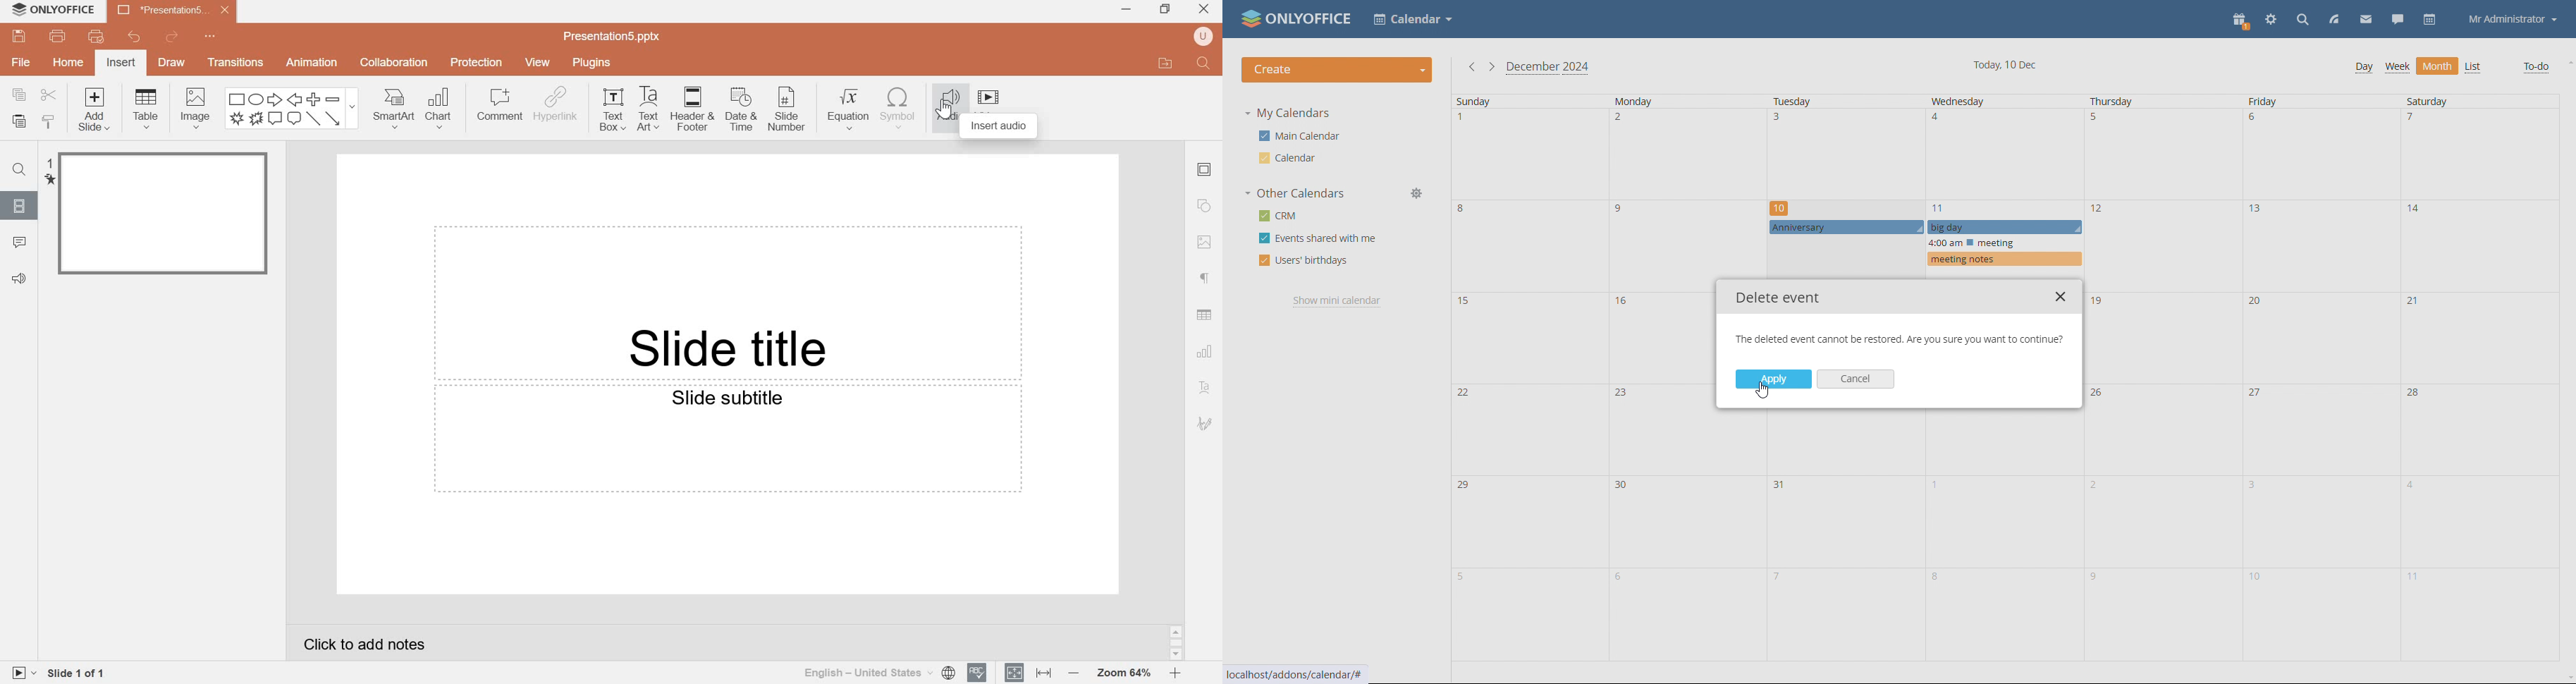 This screenshot has height=700, width=2576. Describe the element at coordinates (2271, 19) in the screenshot. I see `settings` at that location.